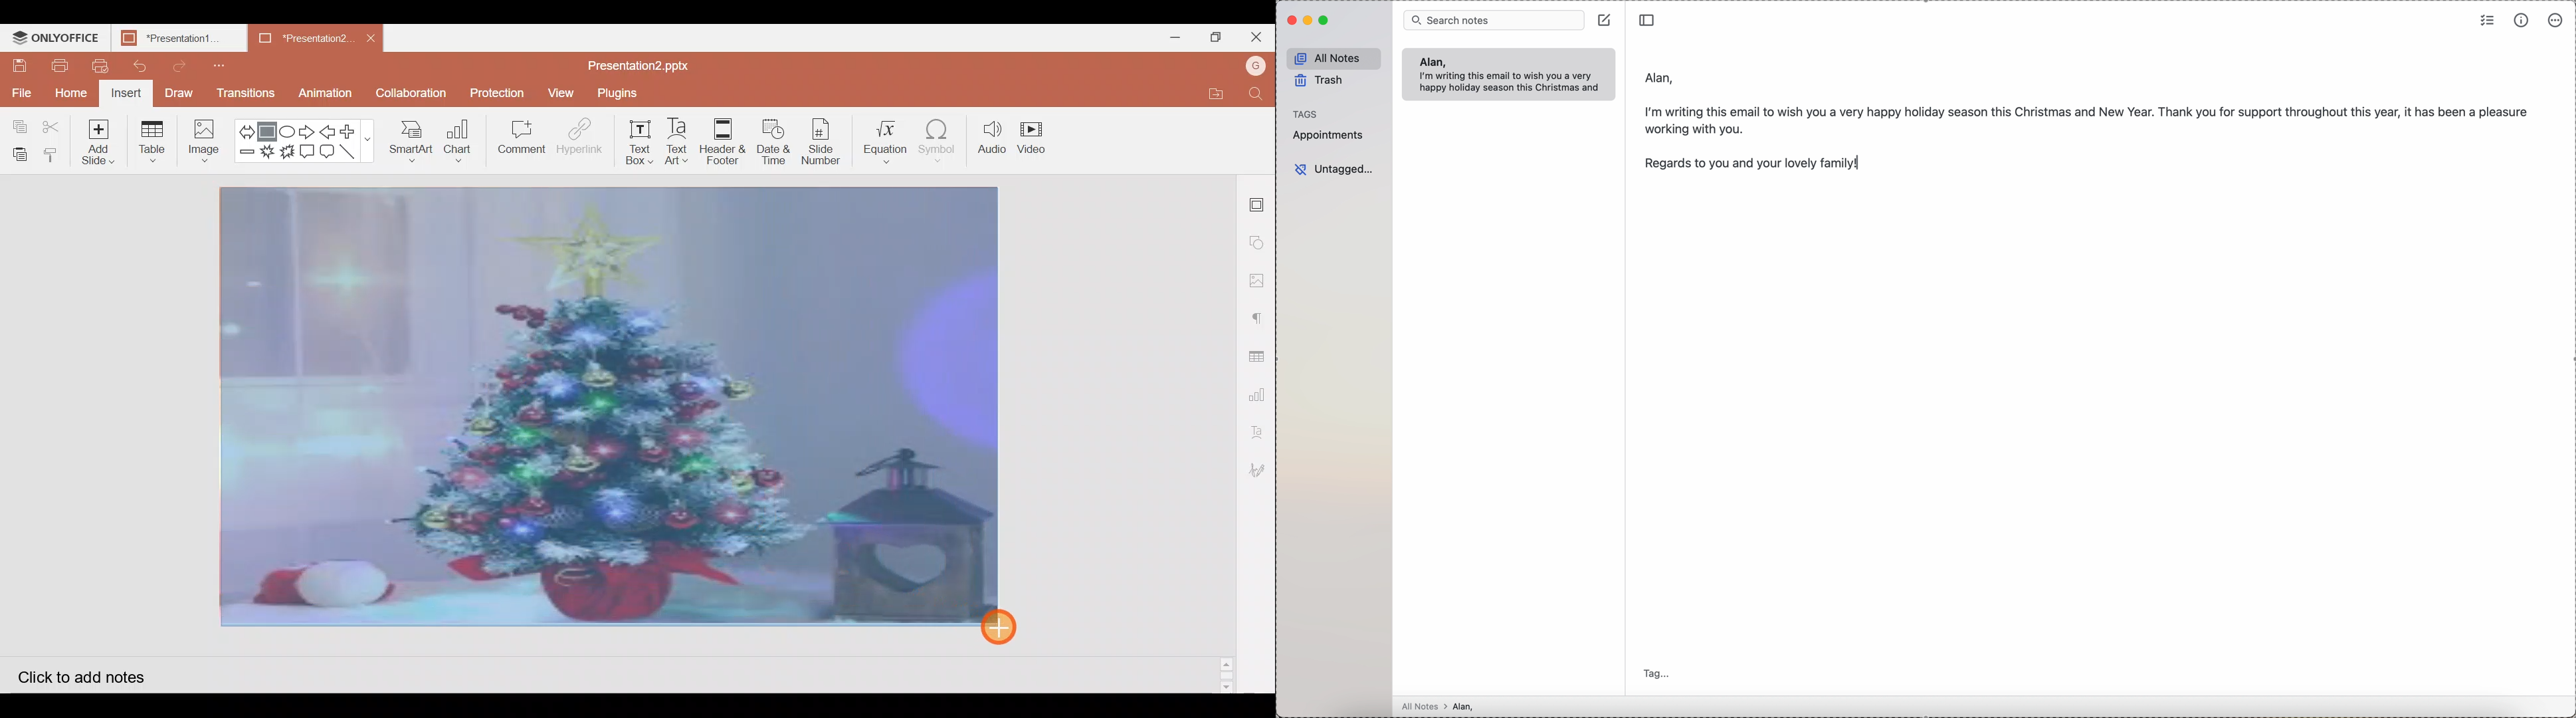 The width and height of the screenshot is (2576, 728). Describe the element at coordinates (1432, 62) in the screenshot. I see `Alan,` at that location.